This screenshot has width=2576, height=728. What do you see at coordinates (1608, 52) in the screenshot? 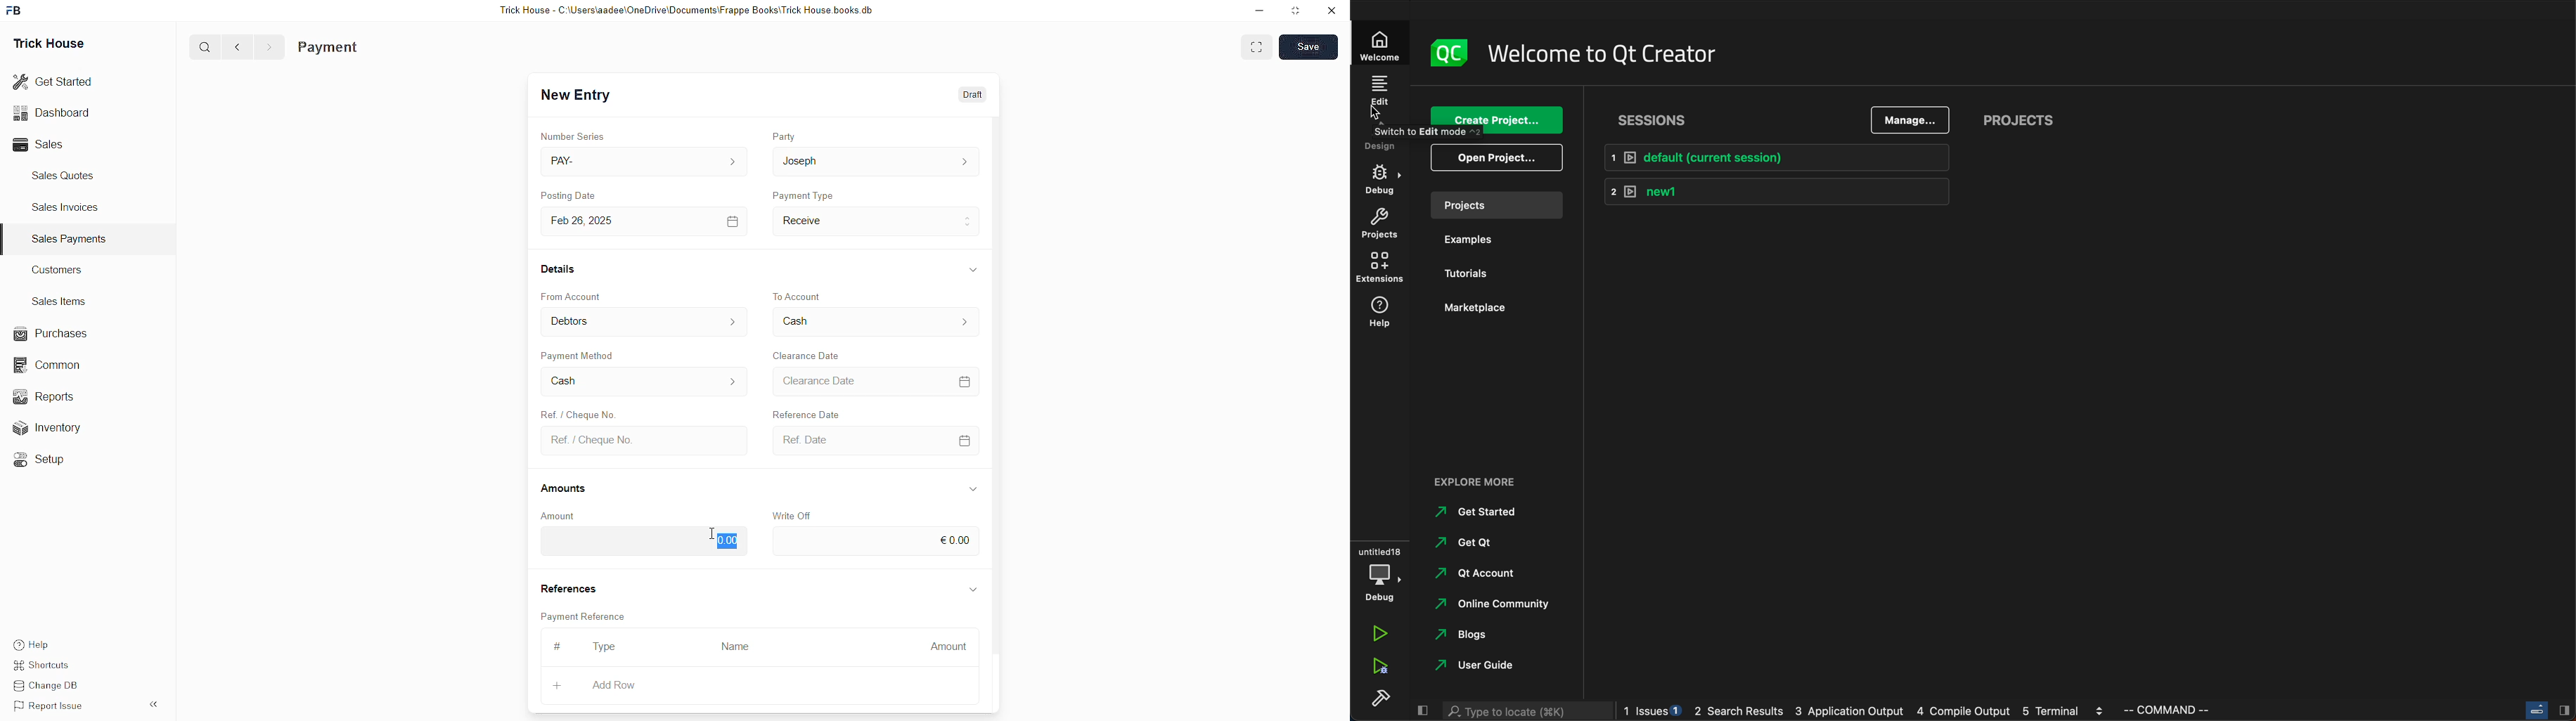
I see `welcome` at bounding box center [1608, 52].